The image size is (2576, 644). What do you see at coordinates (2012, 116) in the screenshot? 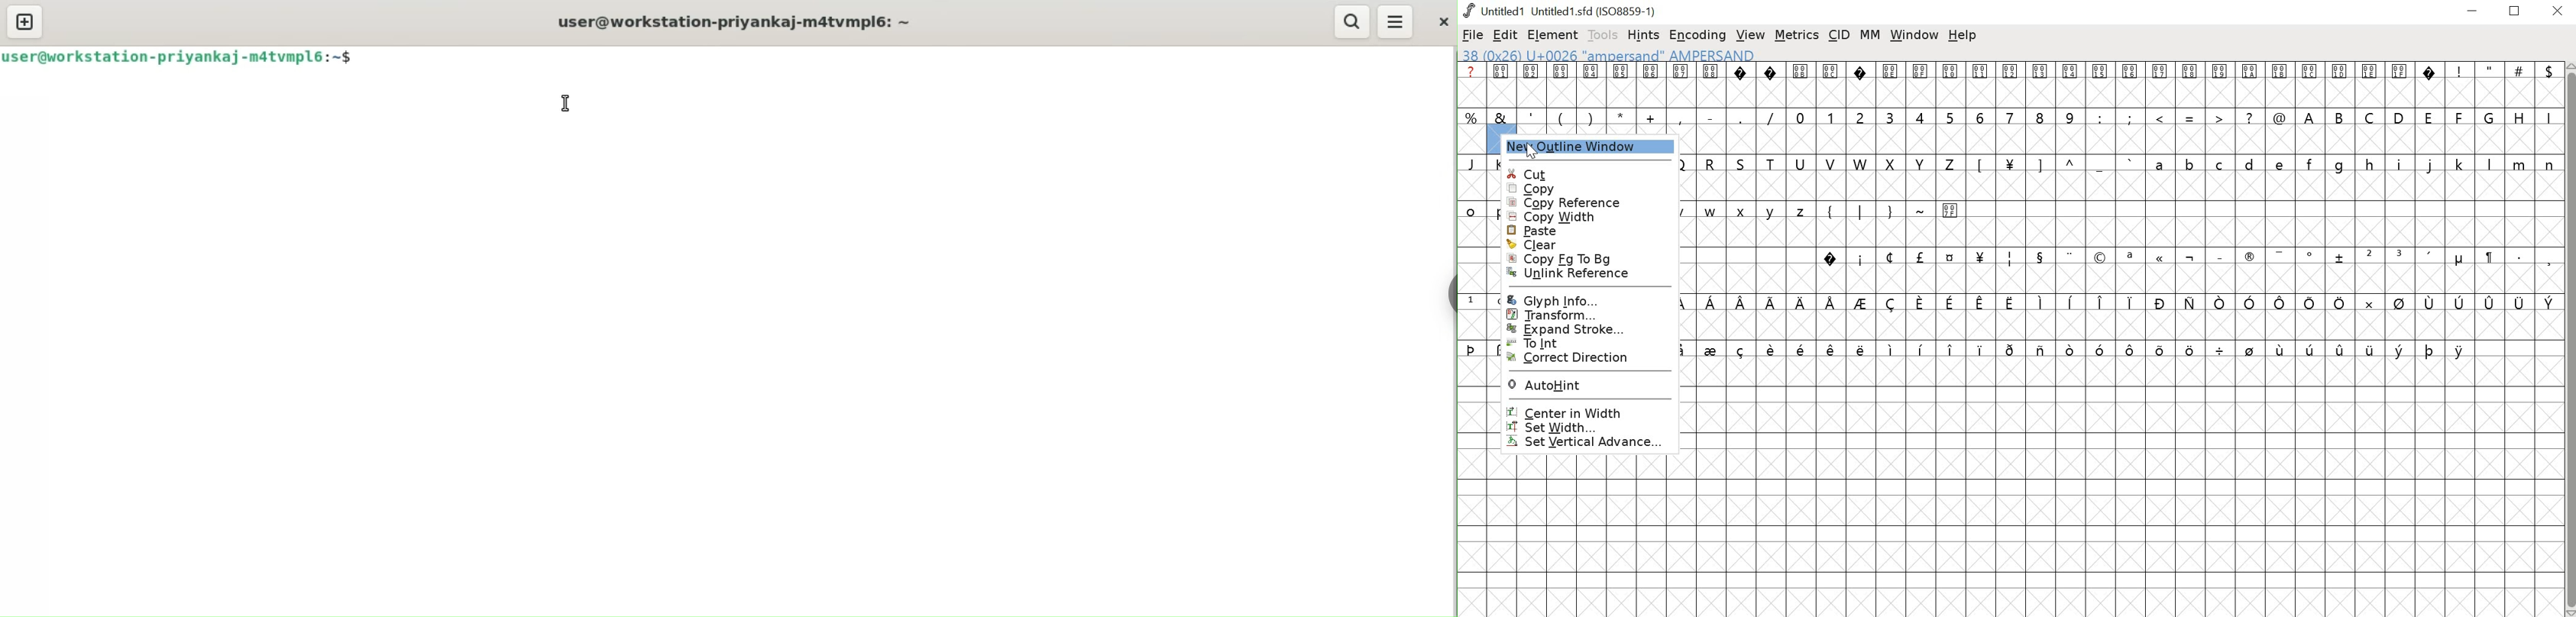
I see `7` at bounding box center [2012, 116].